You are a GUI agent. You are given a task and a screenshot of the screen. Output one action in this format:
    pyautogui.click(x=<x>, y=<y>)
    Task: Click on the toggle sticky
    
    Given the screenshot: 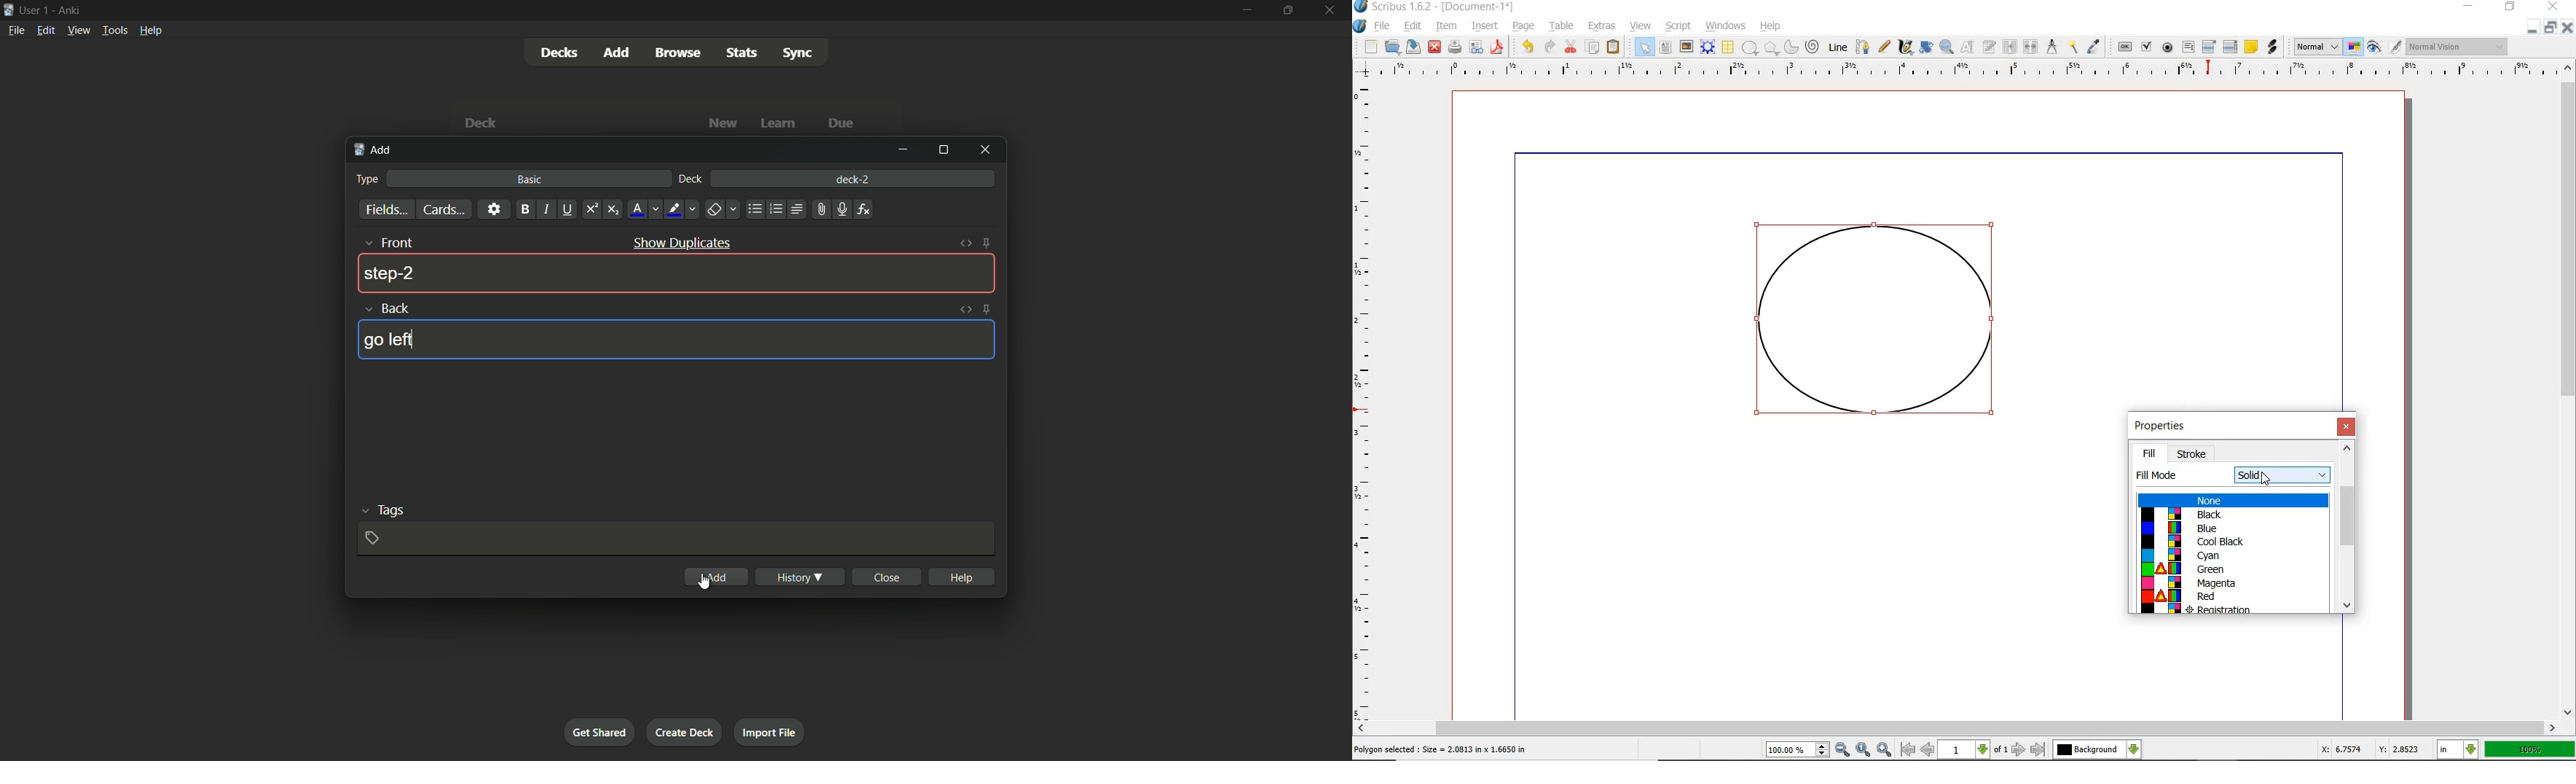 What is the action you would take?
    pyautogui.click(x=987, y=309)
    